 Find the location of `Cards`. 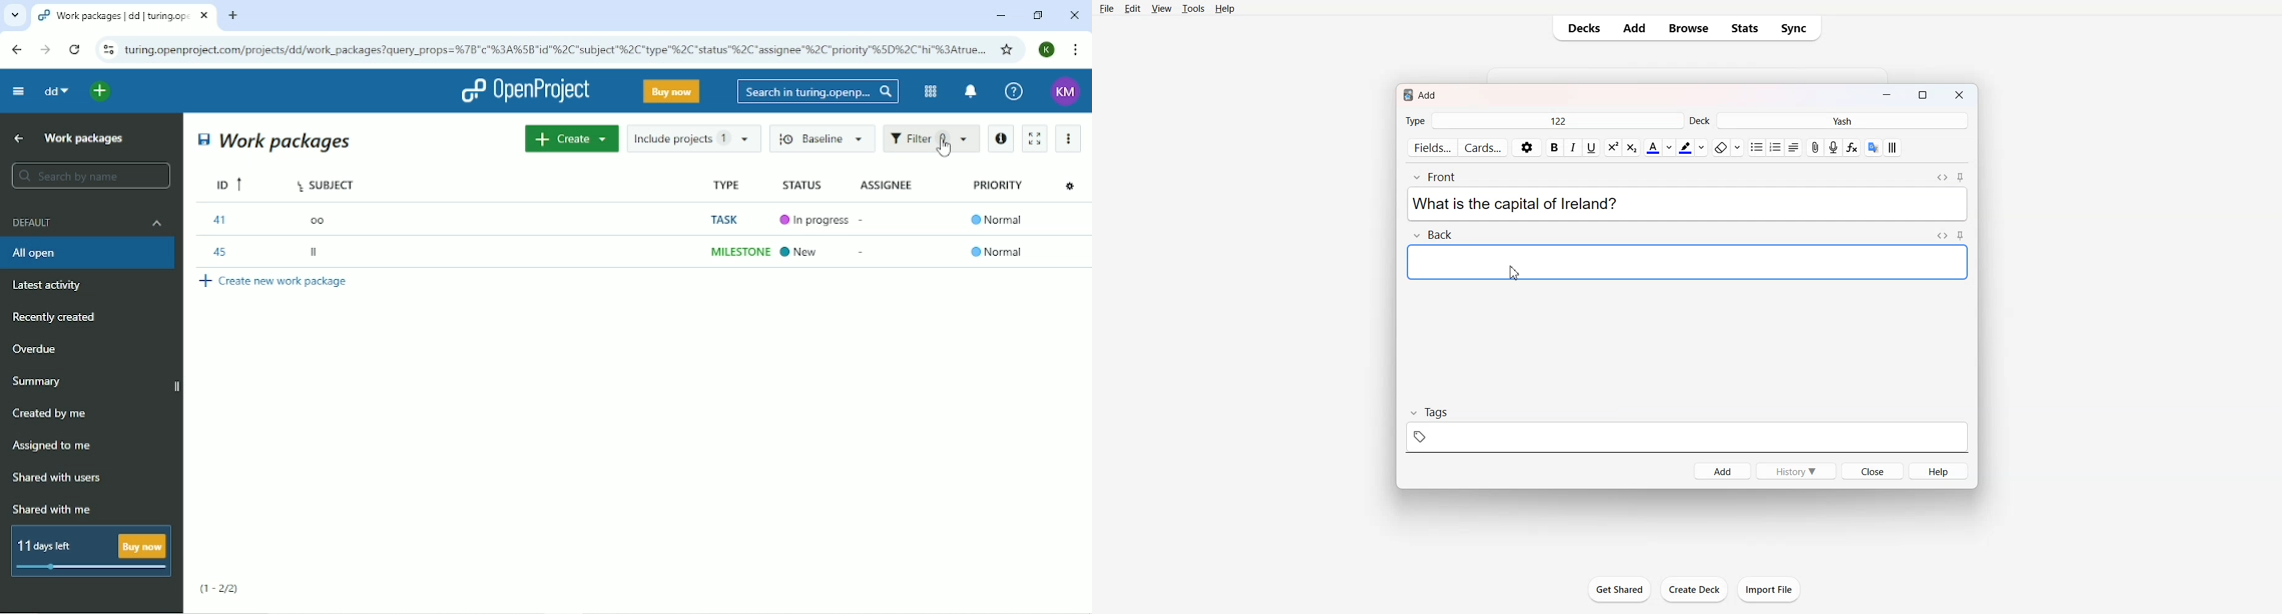

Cards is located at coordinates (1484, 148).